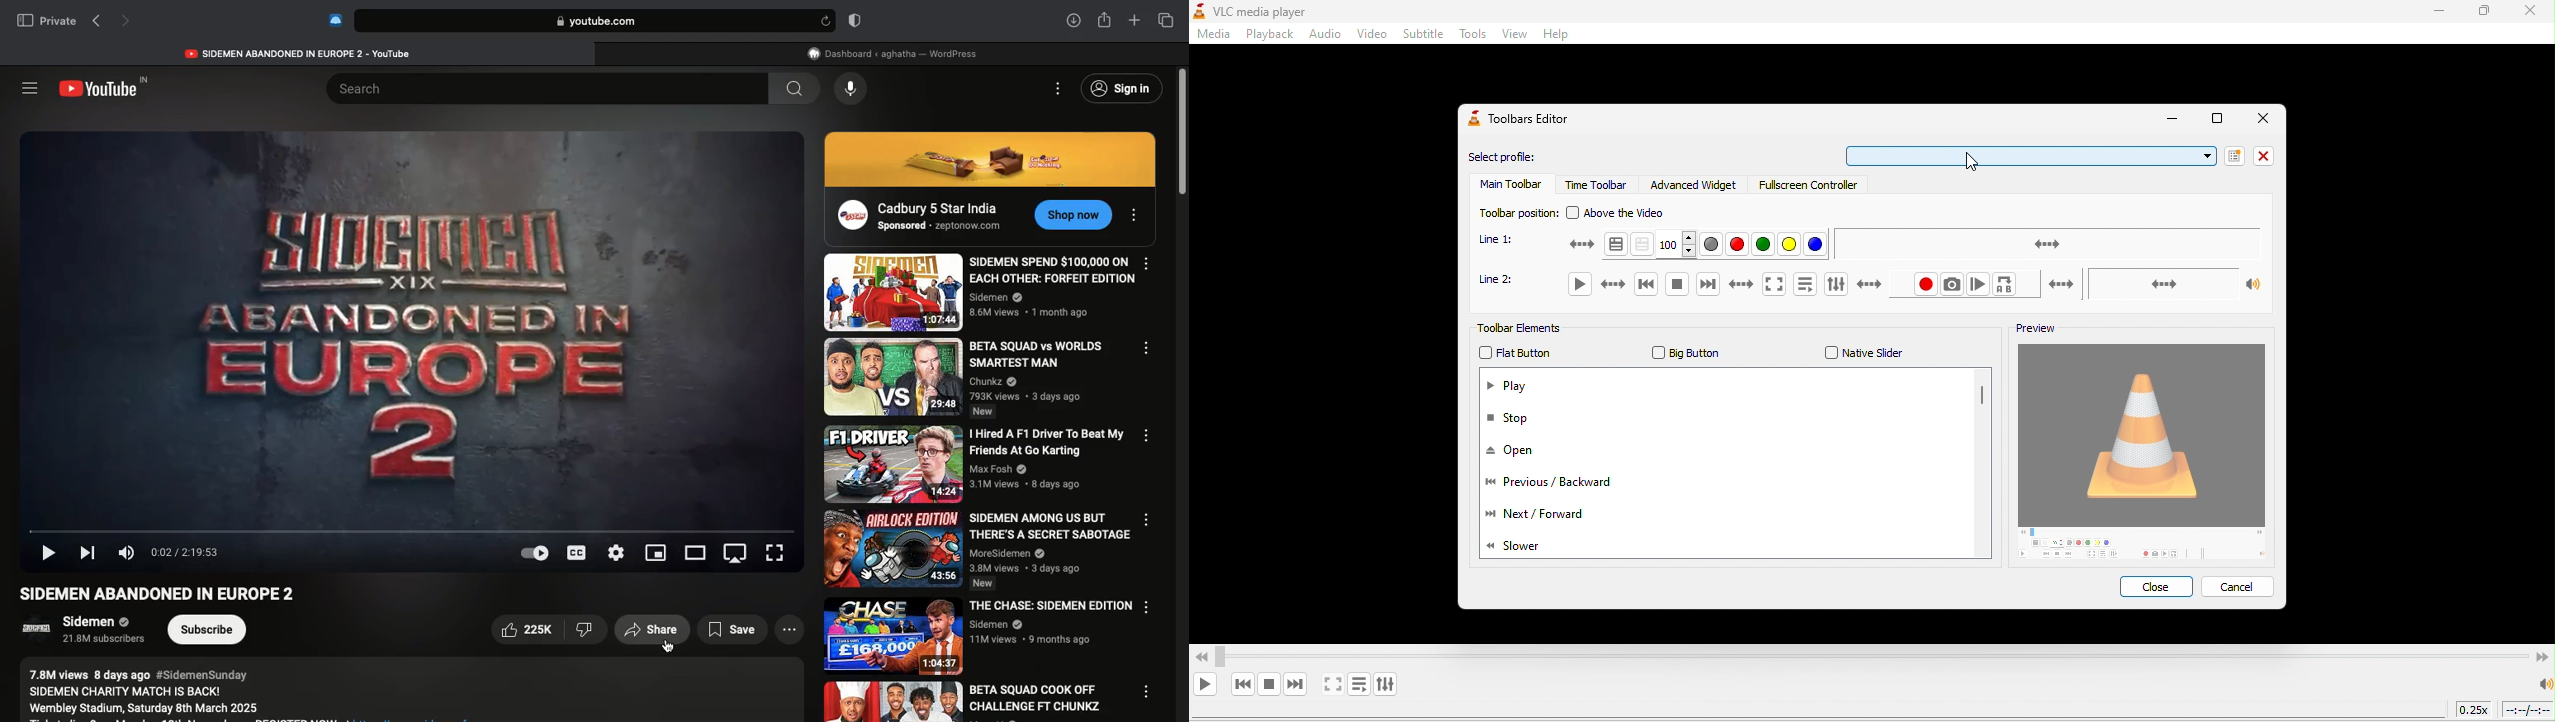 The image size is (2576, 728). Describe the element at coordinates (1557, 486) in the screenshot. I see `previous/backward` at that location.